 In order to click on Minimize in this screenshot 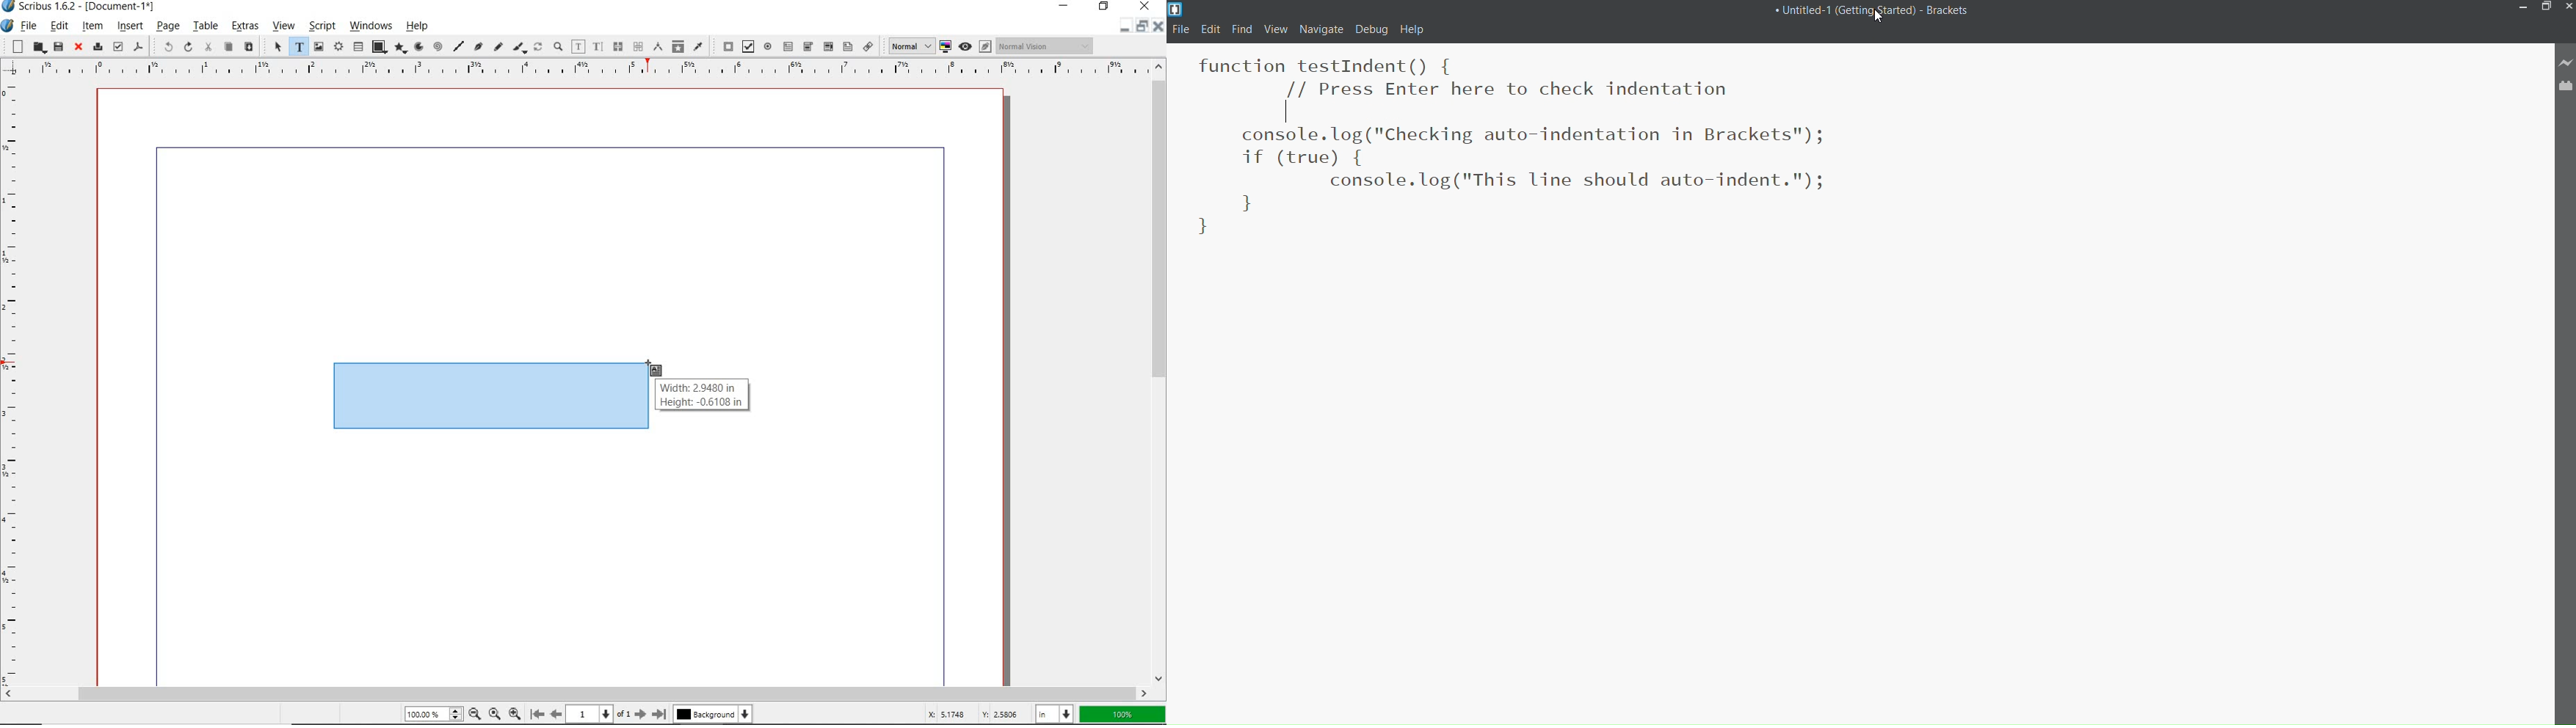, I will do `click(2521, 8)`.